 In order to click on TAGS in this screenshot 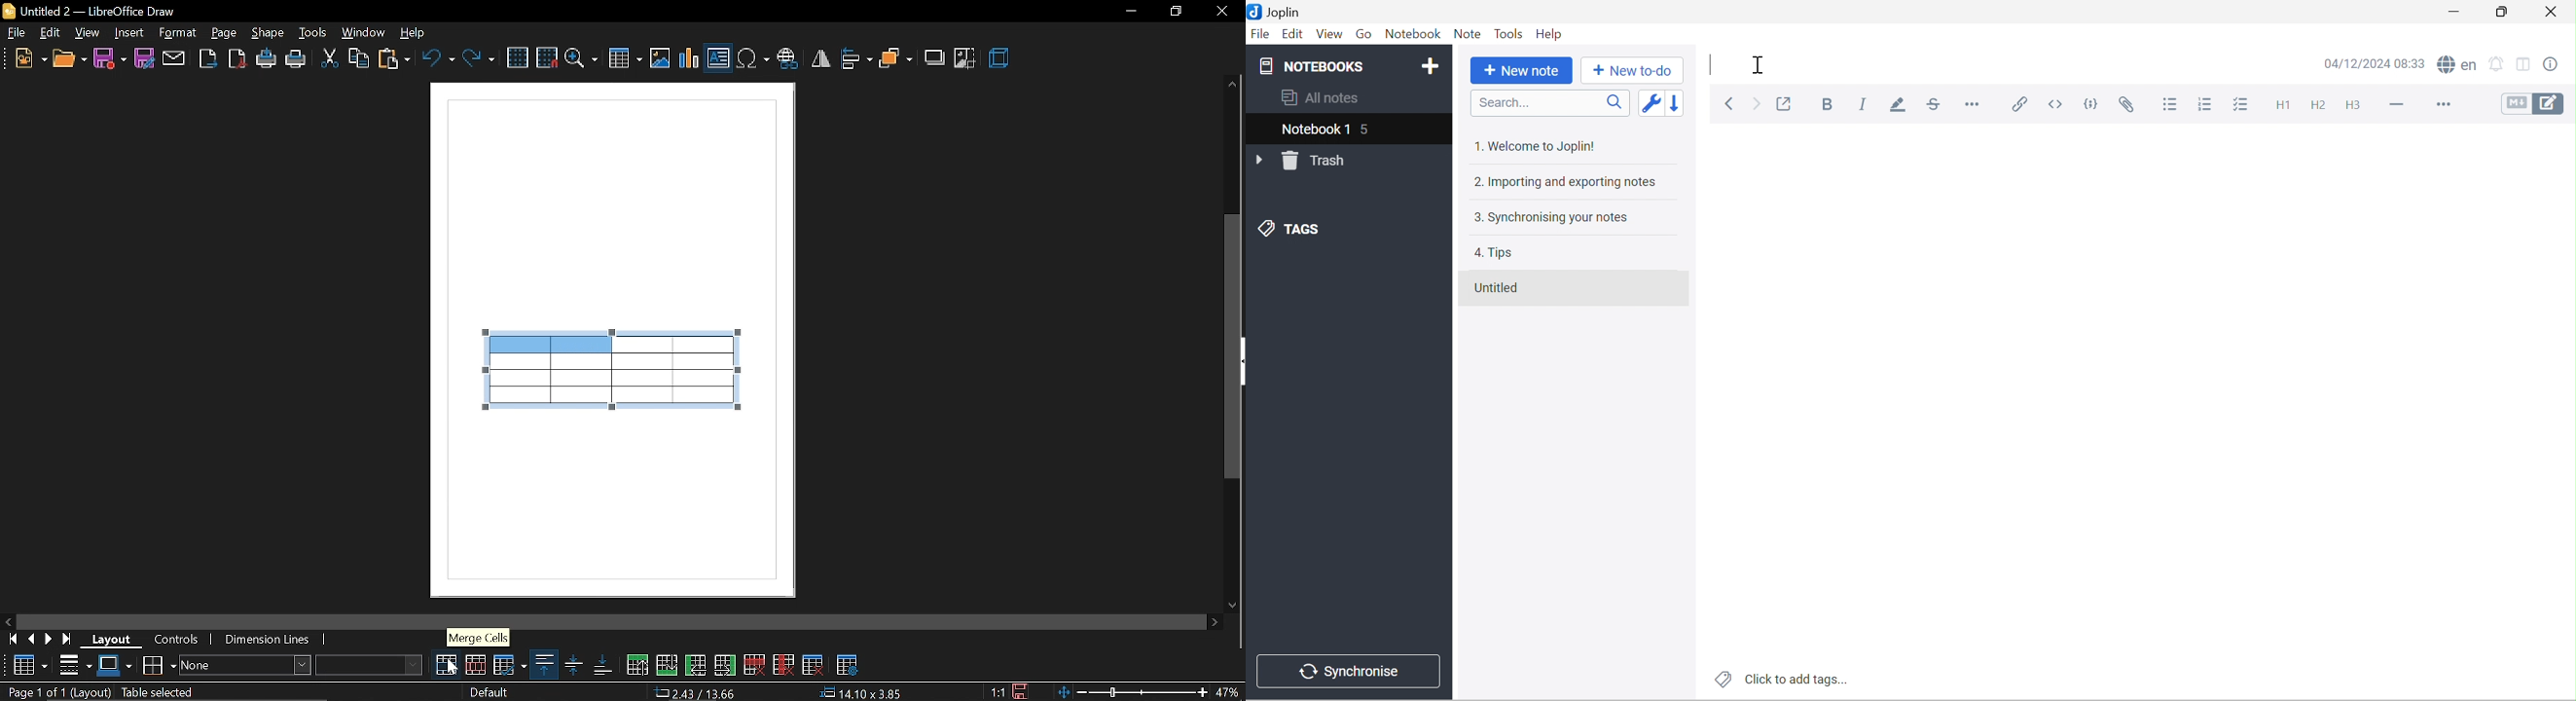, I will do `click(1289, 227)`.